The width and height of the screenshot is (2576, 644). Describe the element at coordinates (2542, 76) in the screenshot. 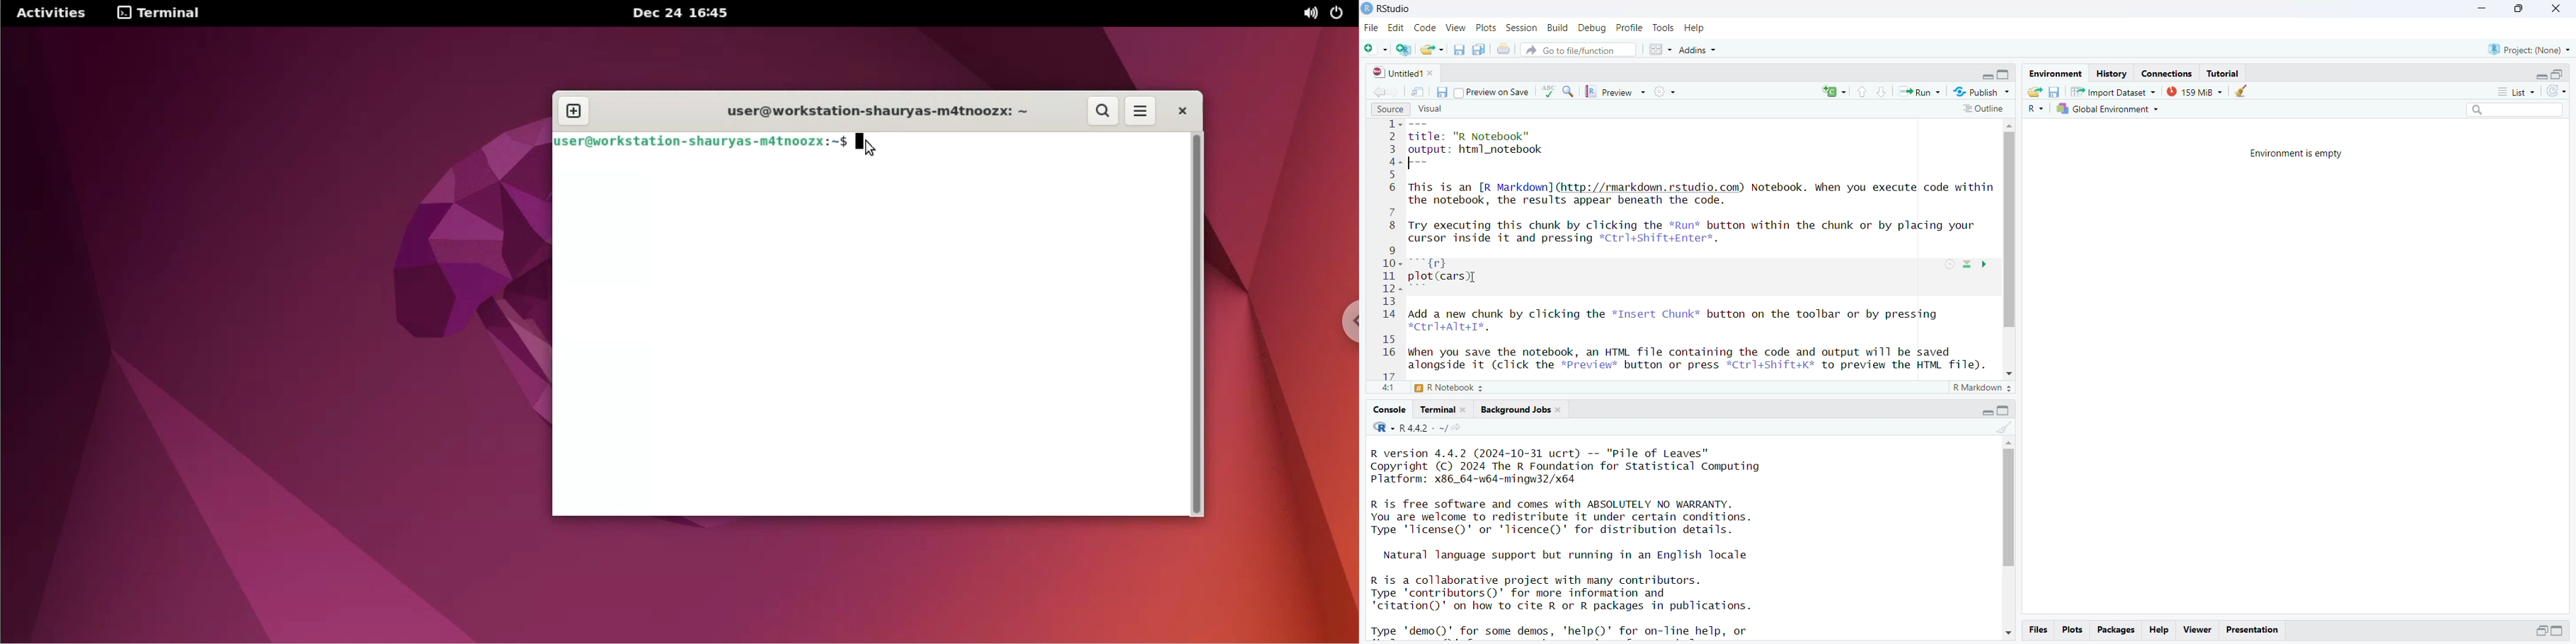

I see `expand` at that location.